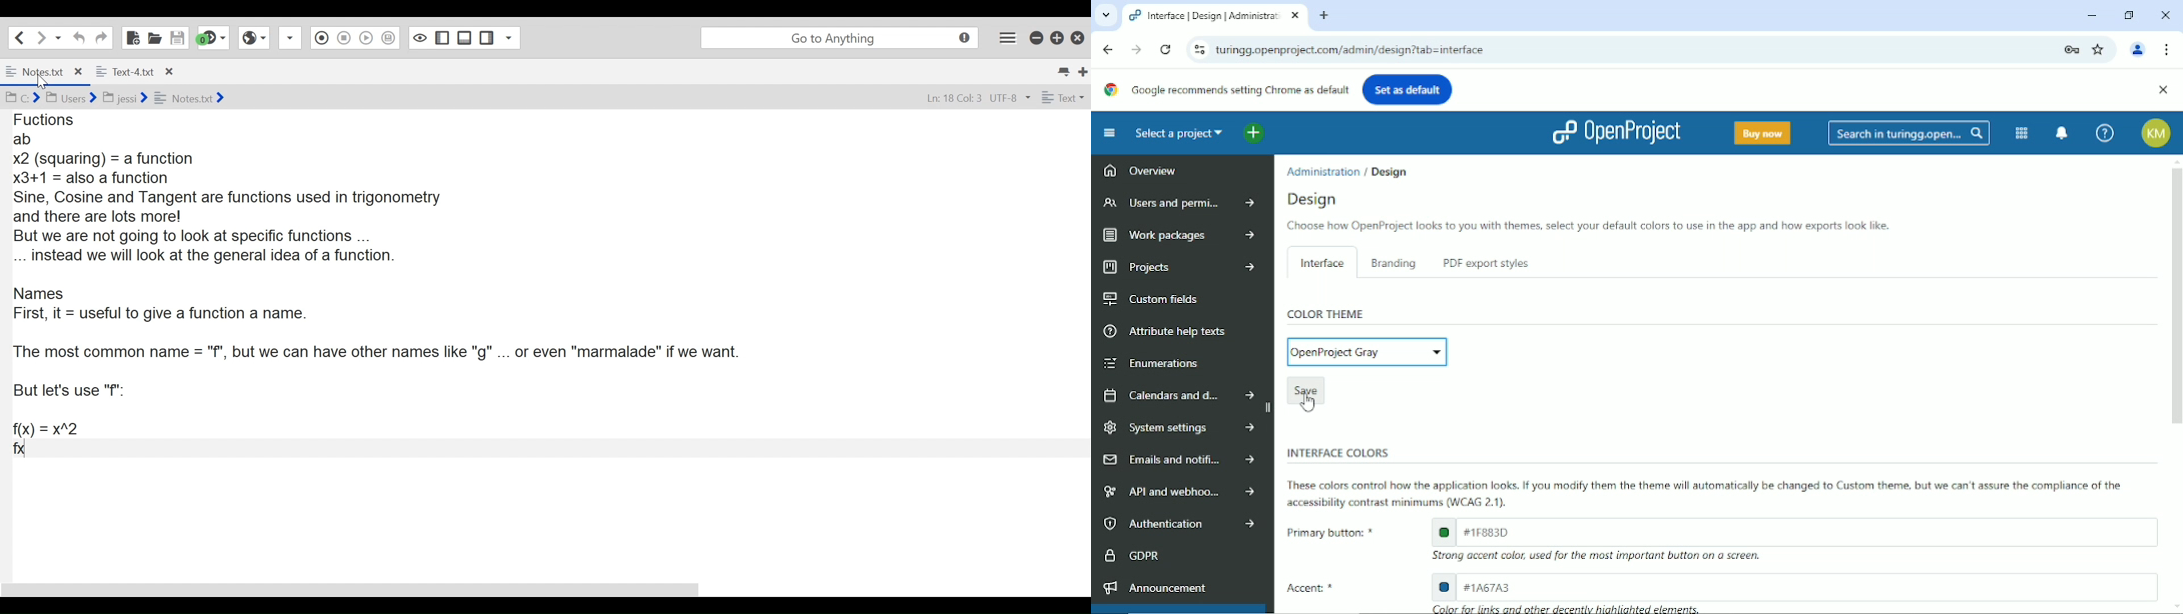 The image size is (2184, 616). What do you see at coordinates (1632, 50) in the screenshot?
I see `turingg.openproject.com/admin/design’tab = interface` at bounding box center [1632, 50].